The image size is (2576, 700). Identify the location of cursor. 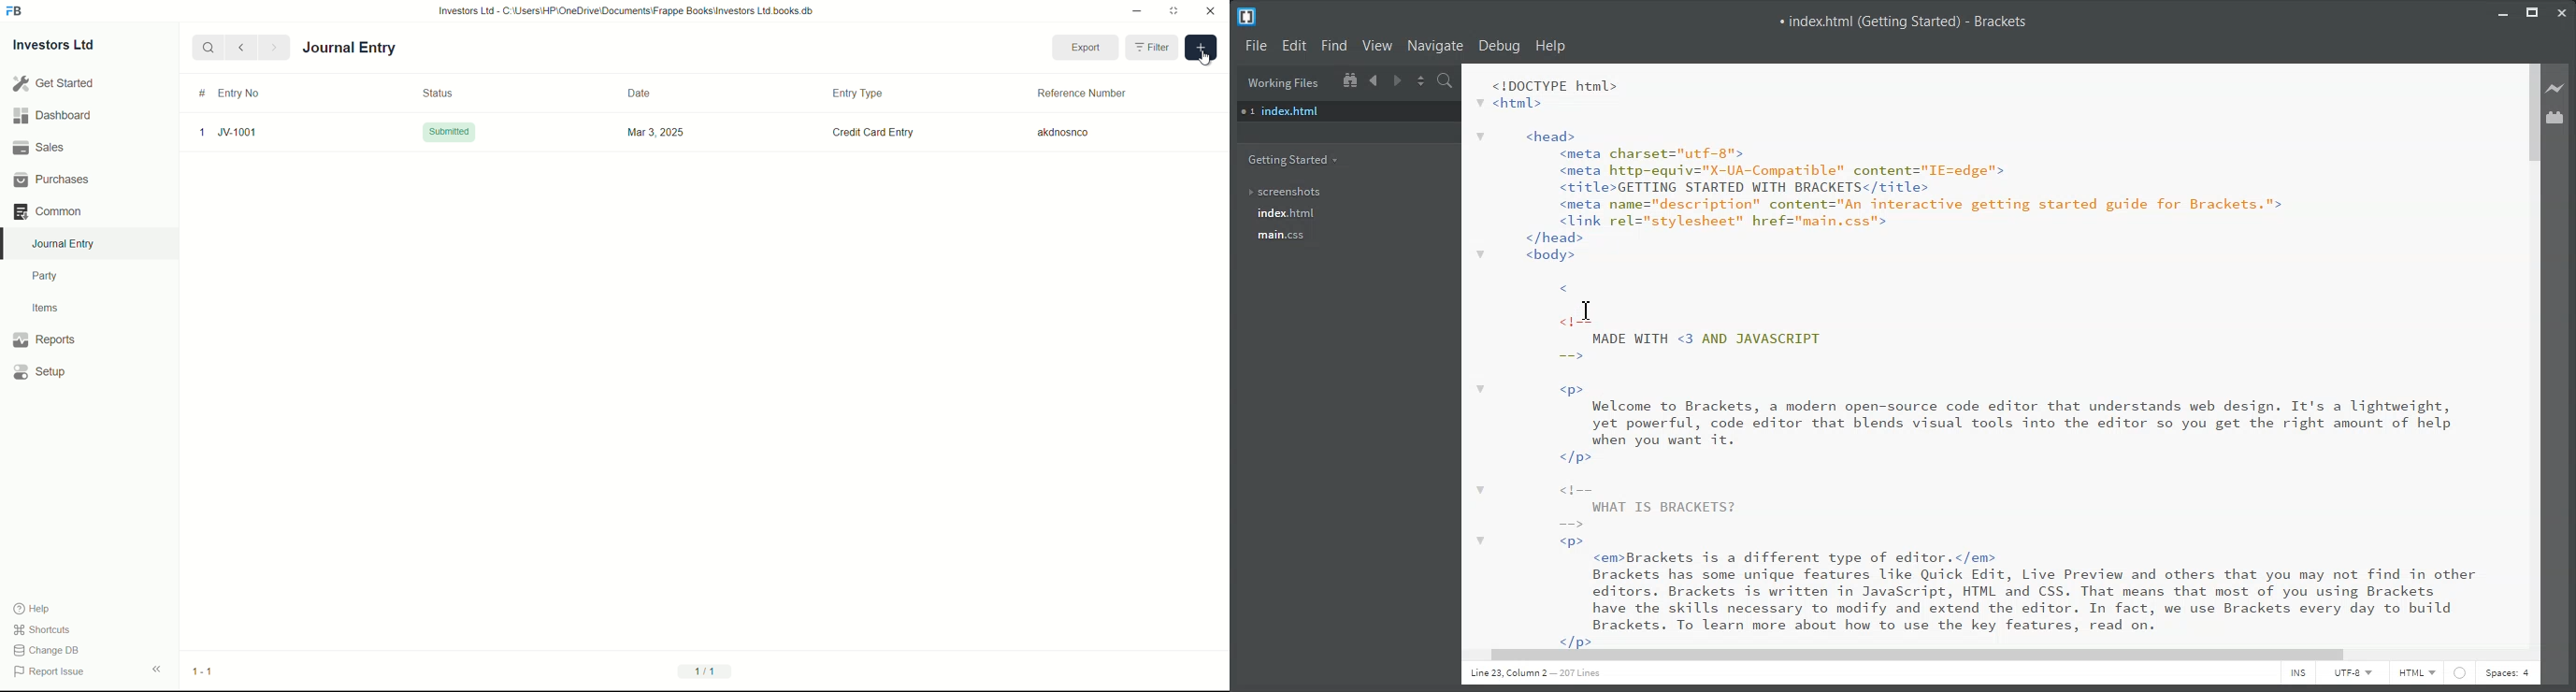
(1203, 60).